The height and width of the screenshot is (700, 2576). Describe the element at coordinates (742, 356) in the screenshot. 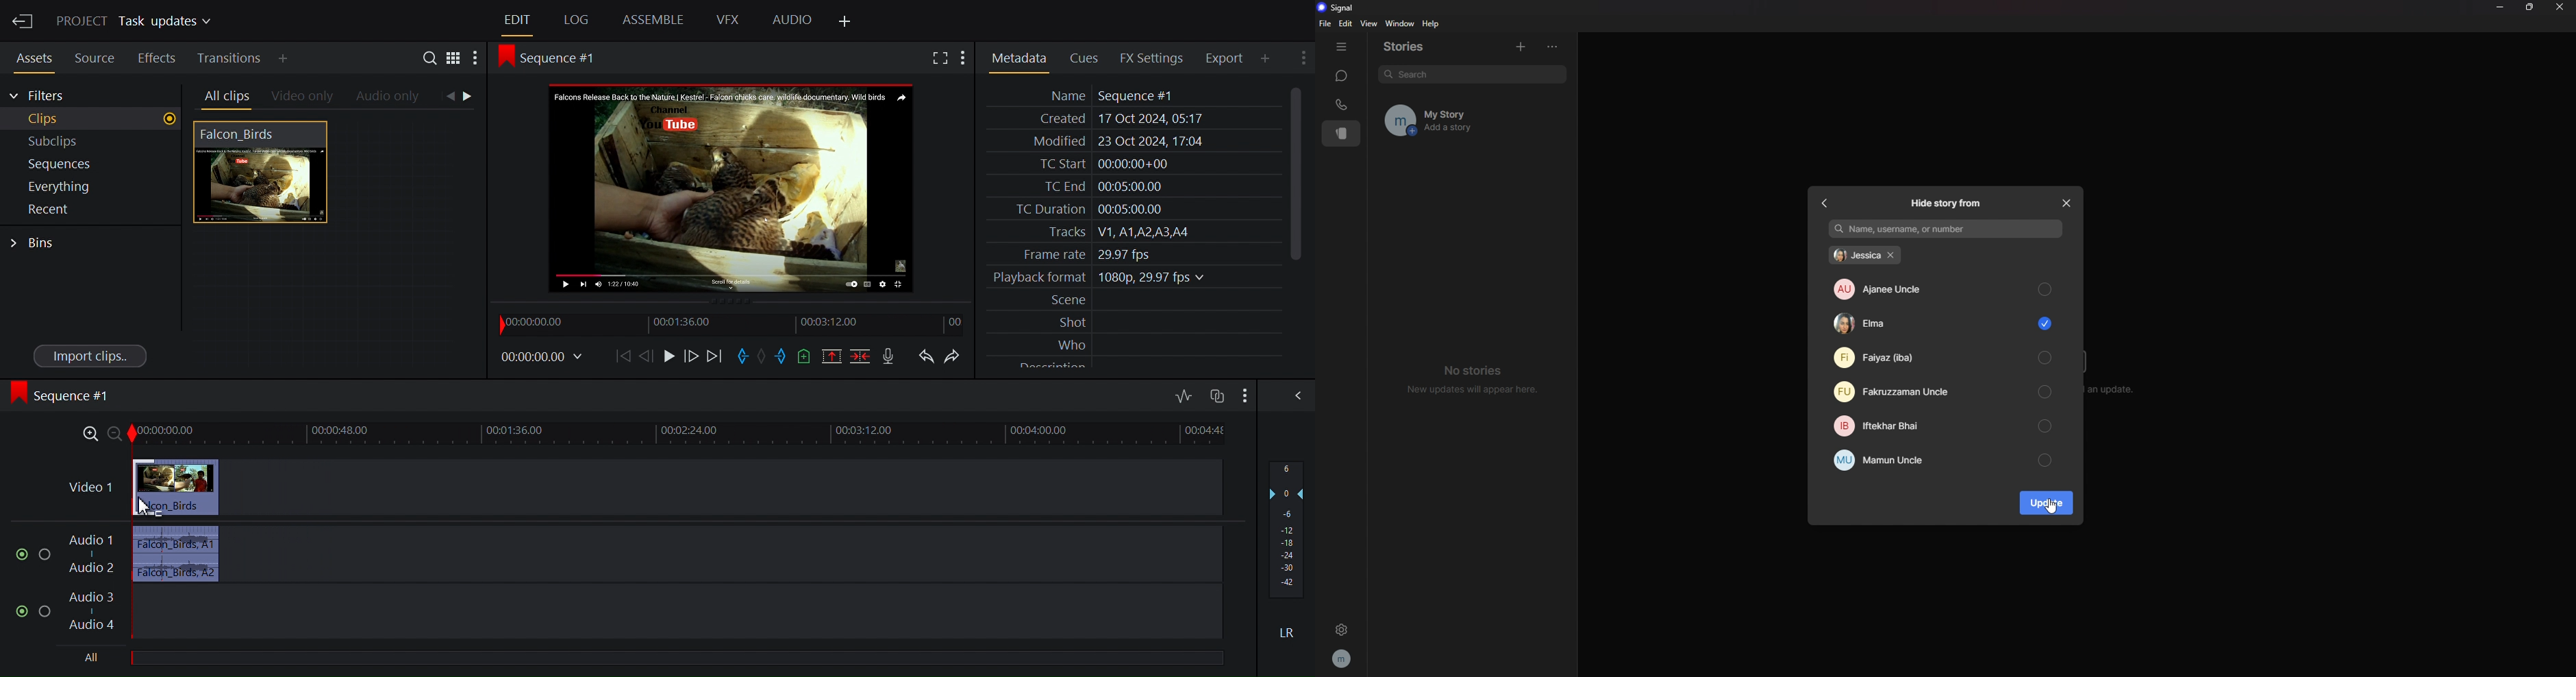

I see `Mark in` at that location.